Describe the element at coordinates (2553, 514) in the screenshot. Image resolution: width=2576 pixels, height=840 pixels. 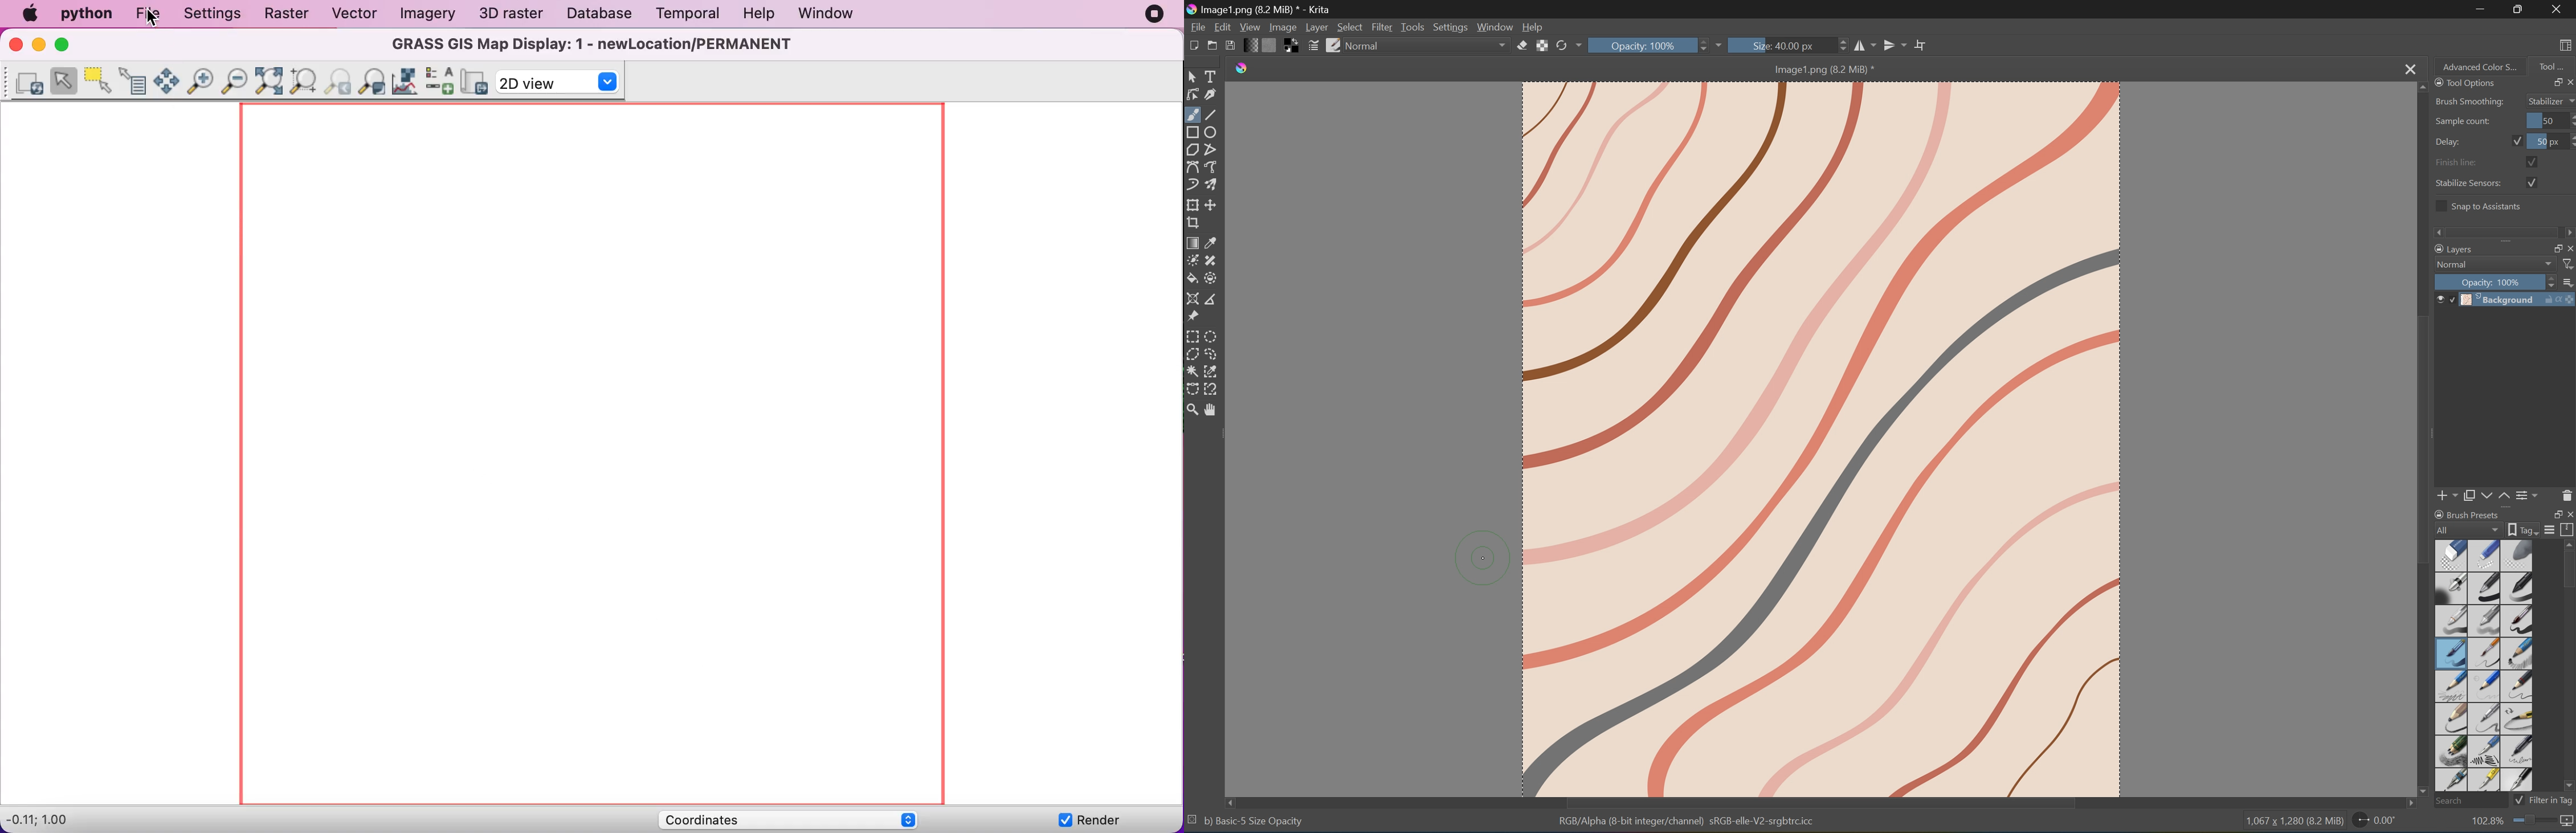
I see `Restore Down` at that location.